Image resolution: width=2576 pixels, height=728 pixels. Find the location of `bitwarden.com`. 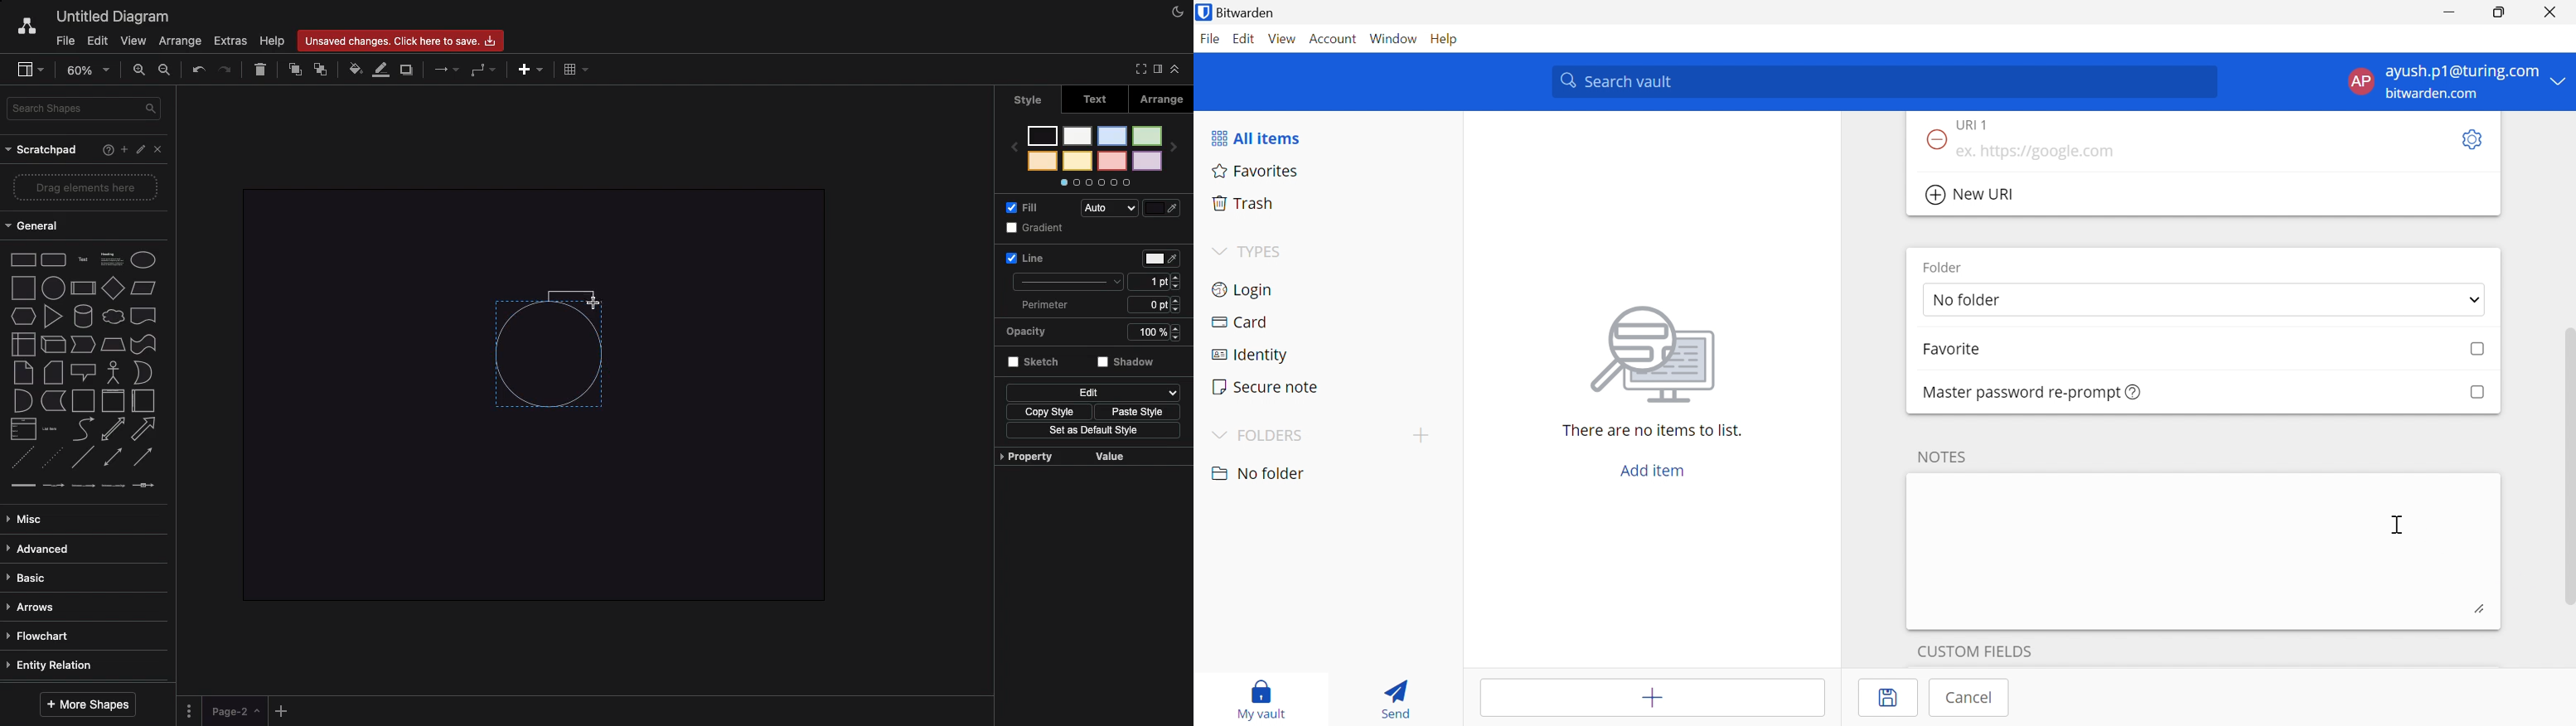

bitwarden.com is located at coordinates (2435, 94).